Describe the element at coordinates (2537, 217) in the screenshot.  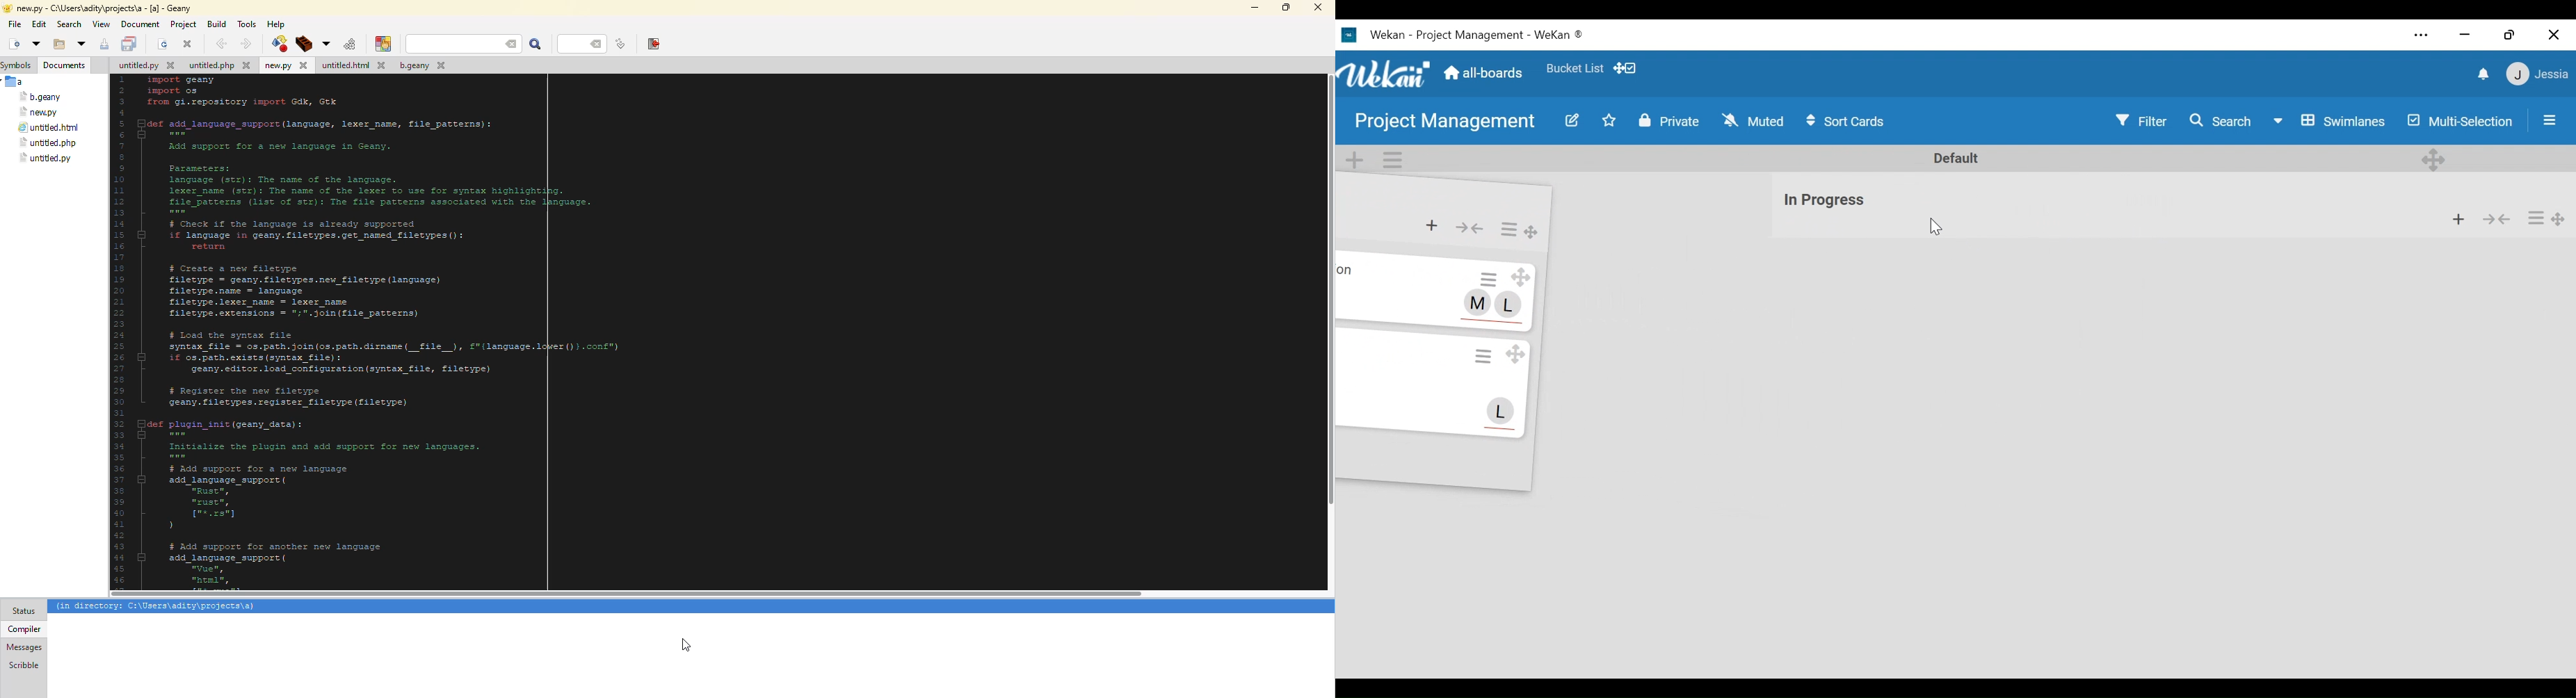
I see `List Actions` at that location.